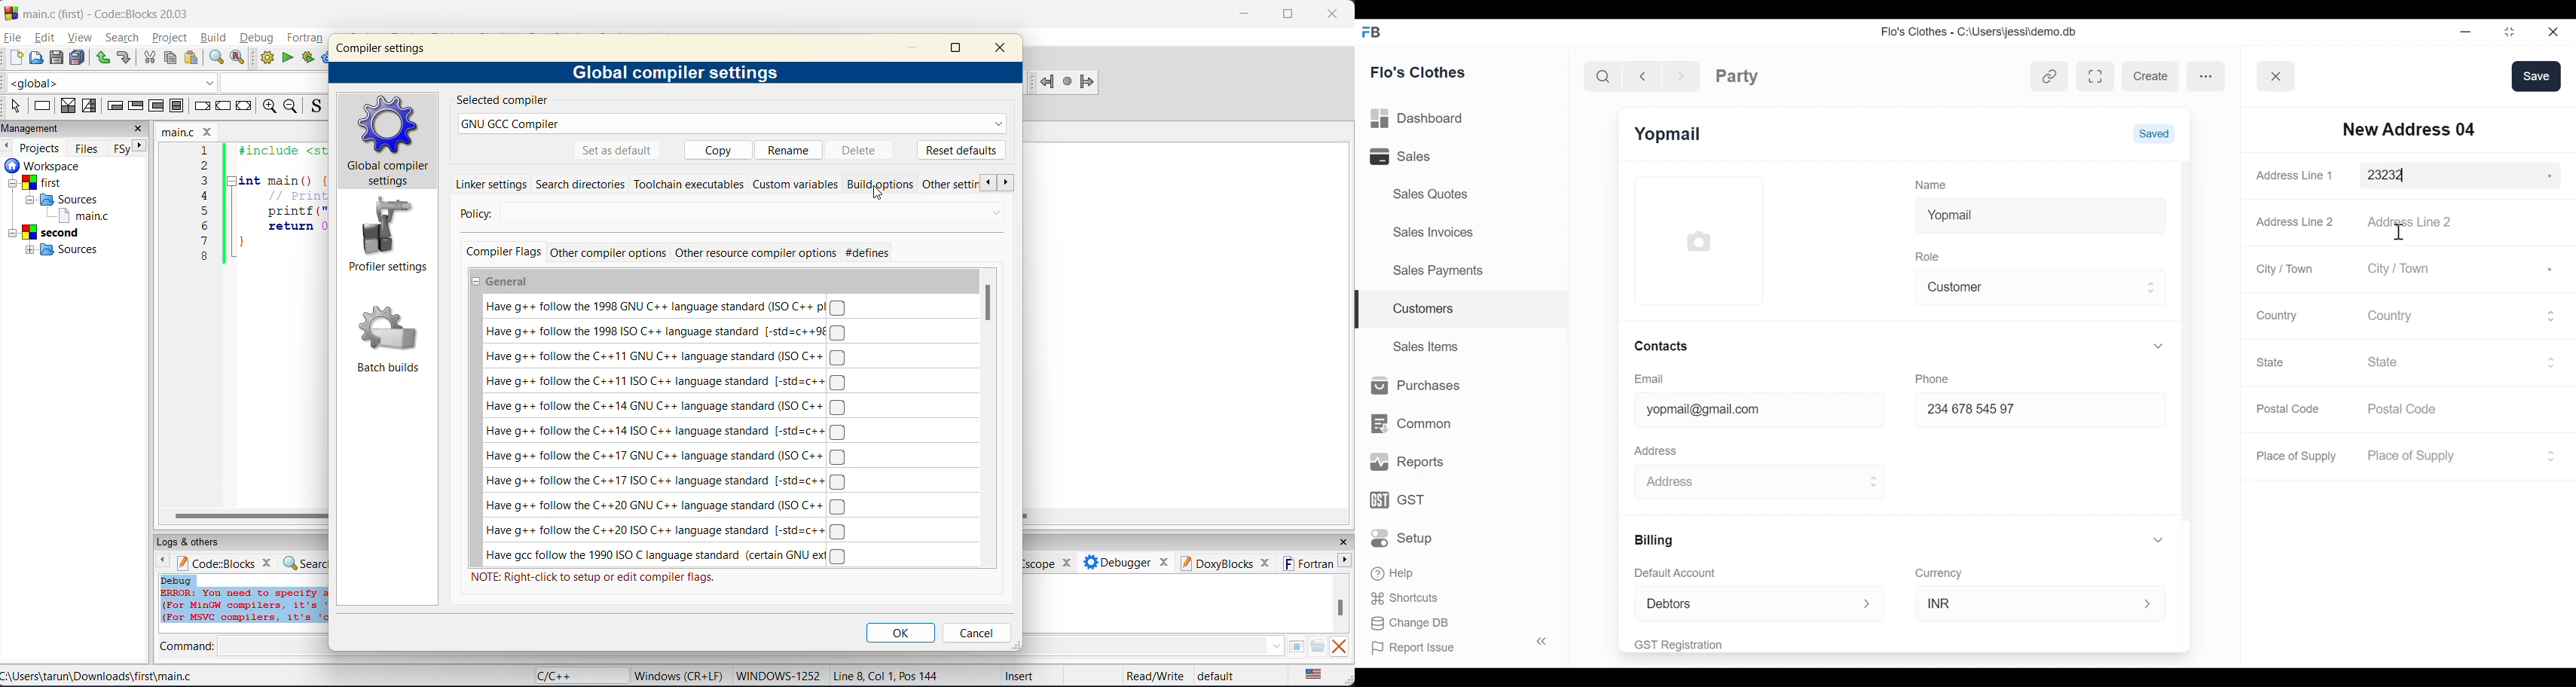 The width and height of the screenshot is (2576, 700). What do you see at coordinates (666, 481) in the screenshot?
I see `Have g++ follow the C++17 ISO C++ language standard [-std=c++` at bounding box center [666, 481].